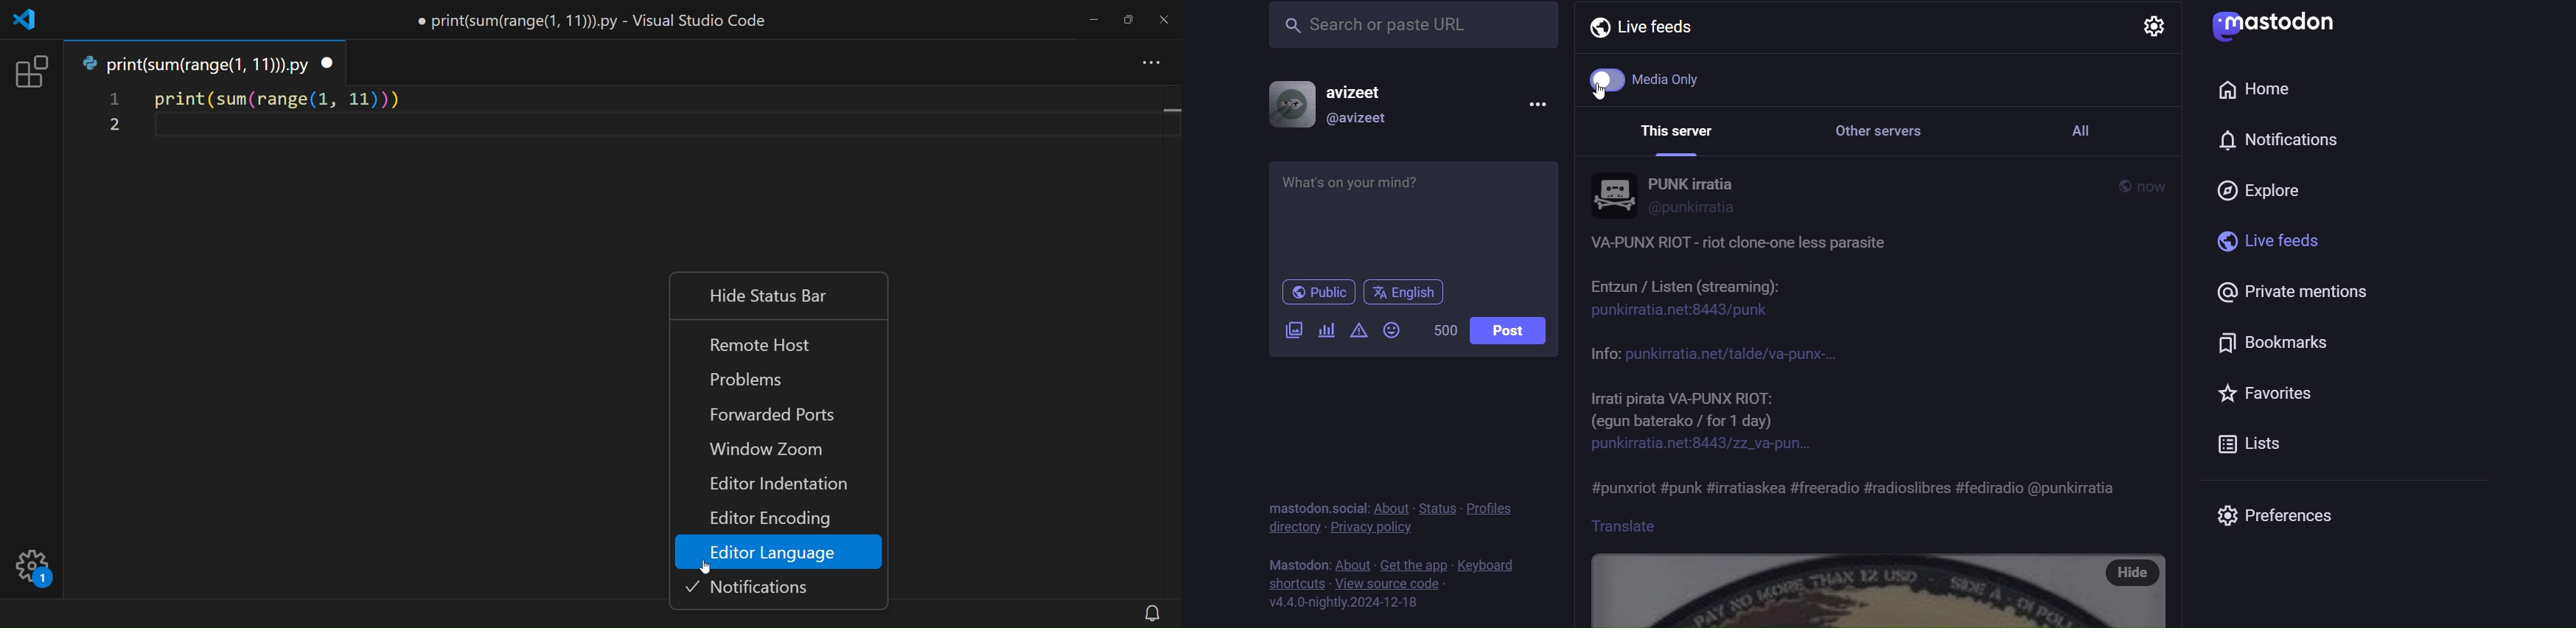  What do you see at coordinates (1387, 501) in the screenshot?
I see `about` at bounding box center [1387, 501].